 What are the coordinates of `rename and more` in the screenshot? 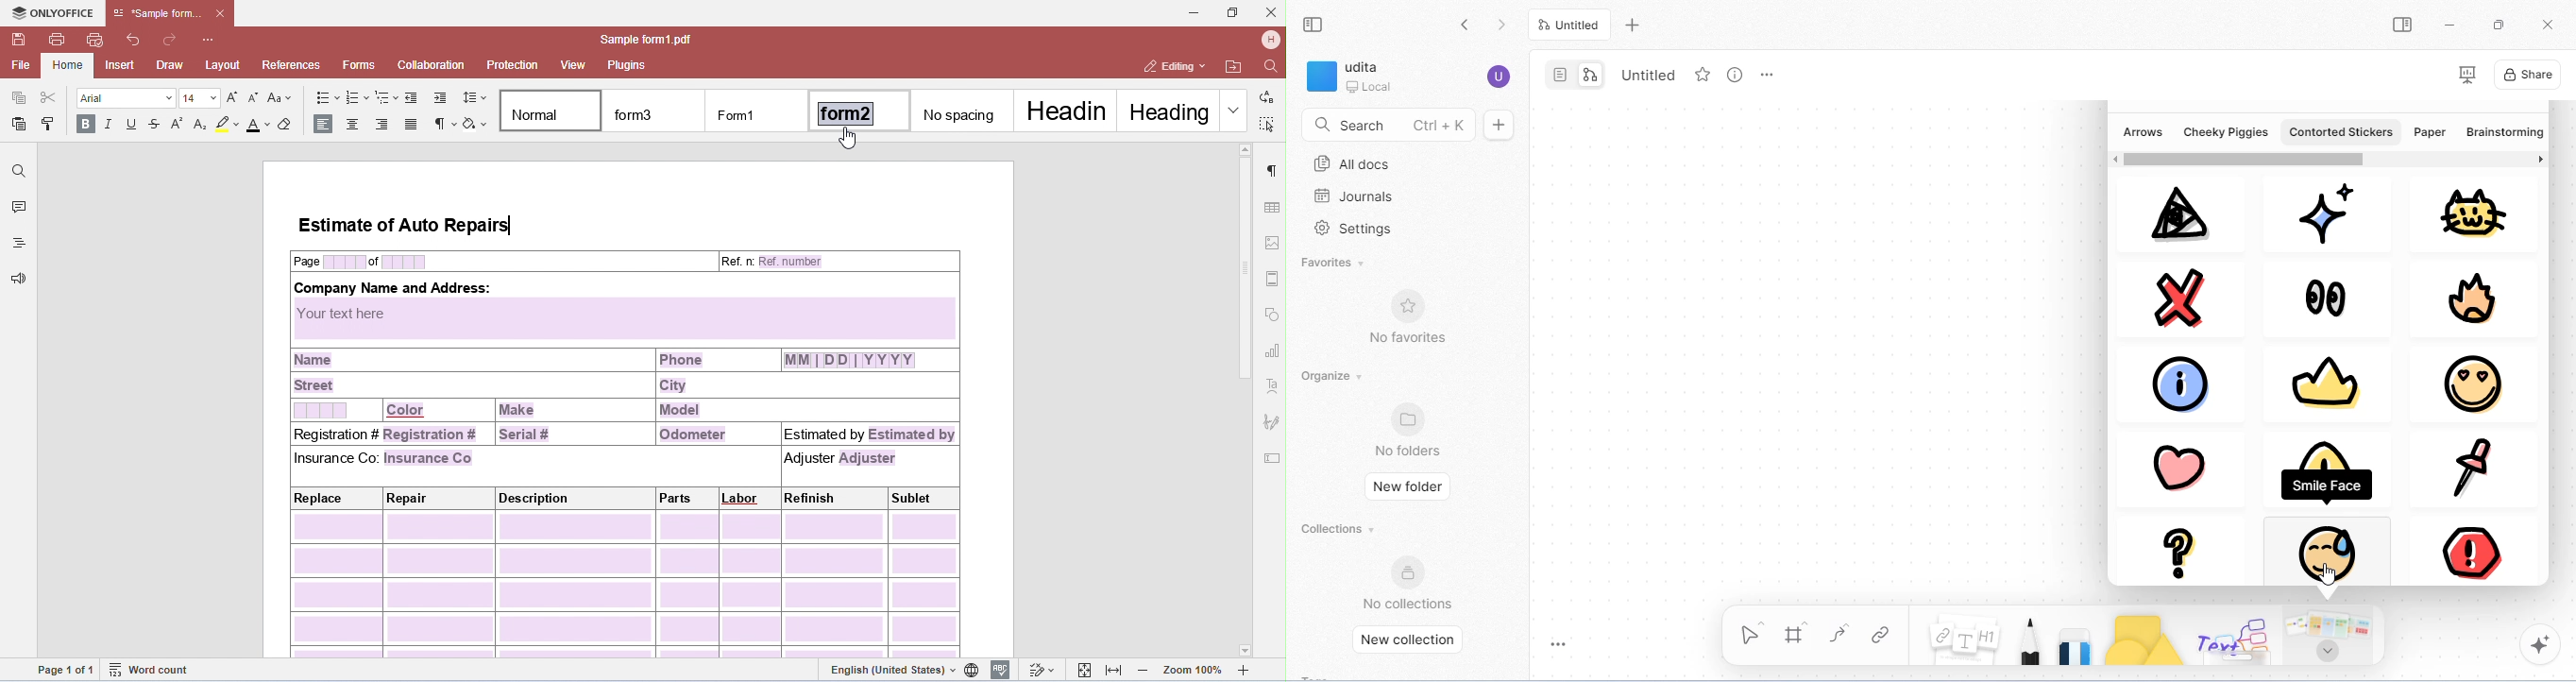 It's located at (1767, 75).